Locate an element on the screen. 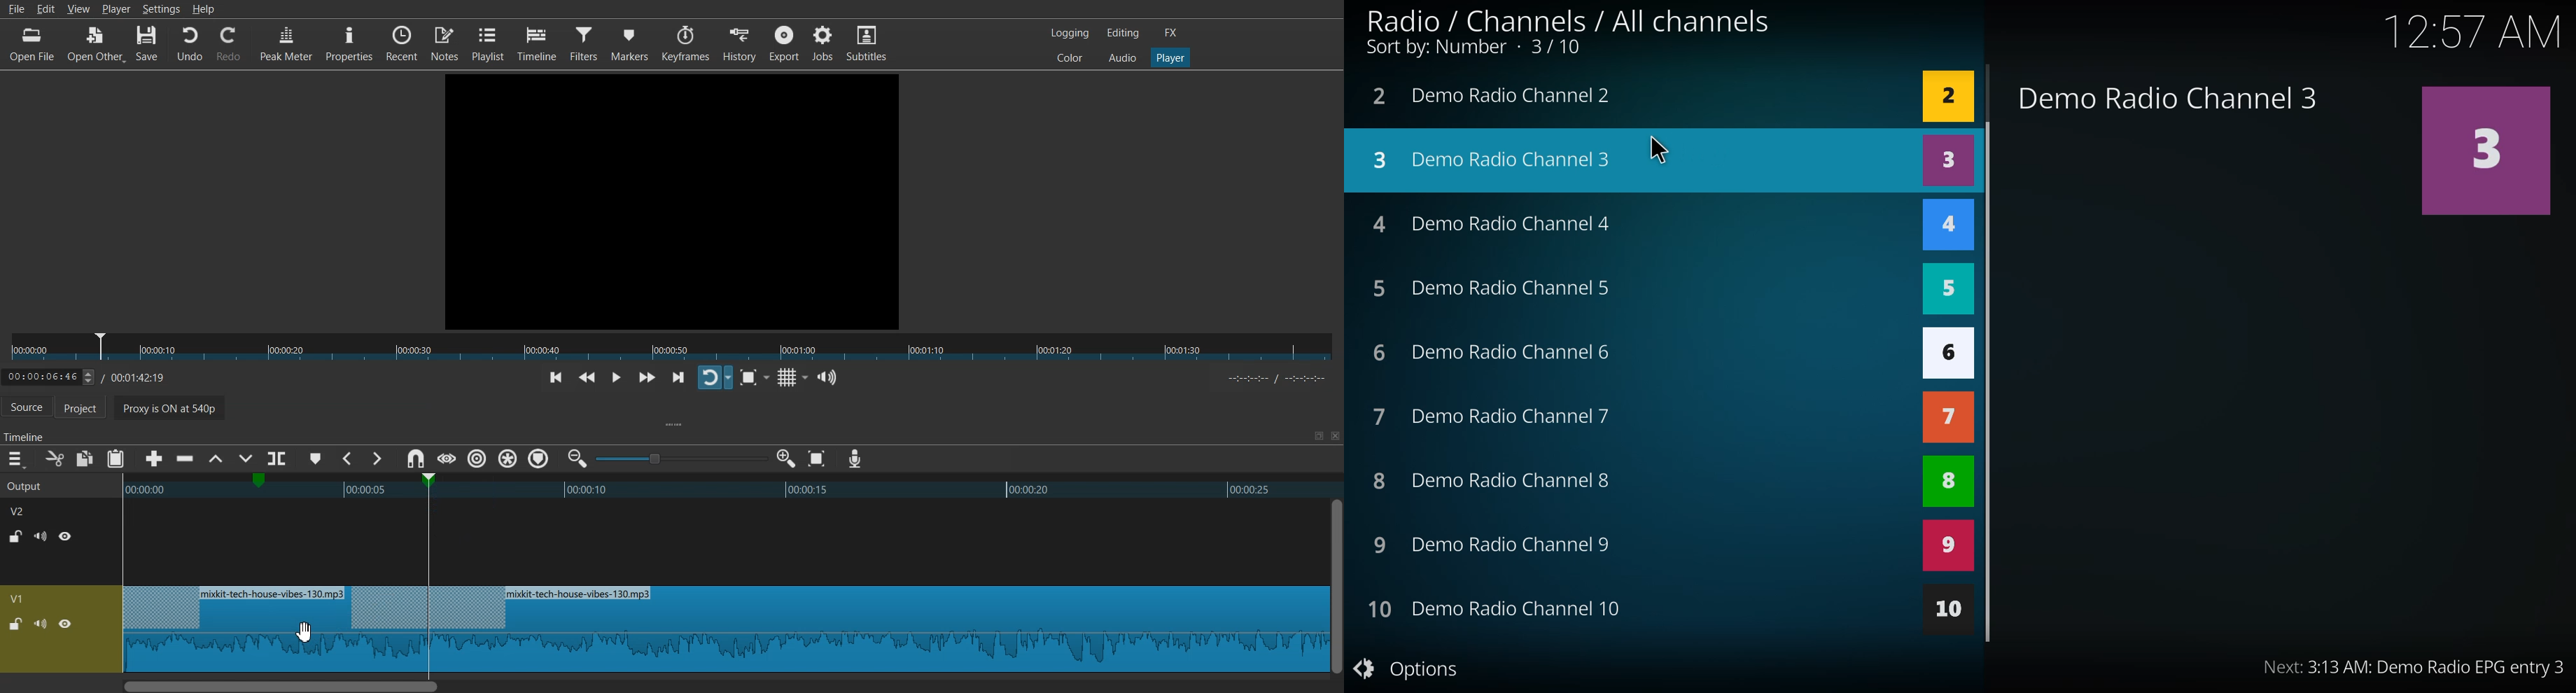 The height and width of the screenshot is (700, 2576). Zoom timeline to Fit is located at coordinates (817, 458).